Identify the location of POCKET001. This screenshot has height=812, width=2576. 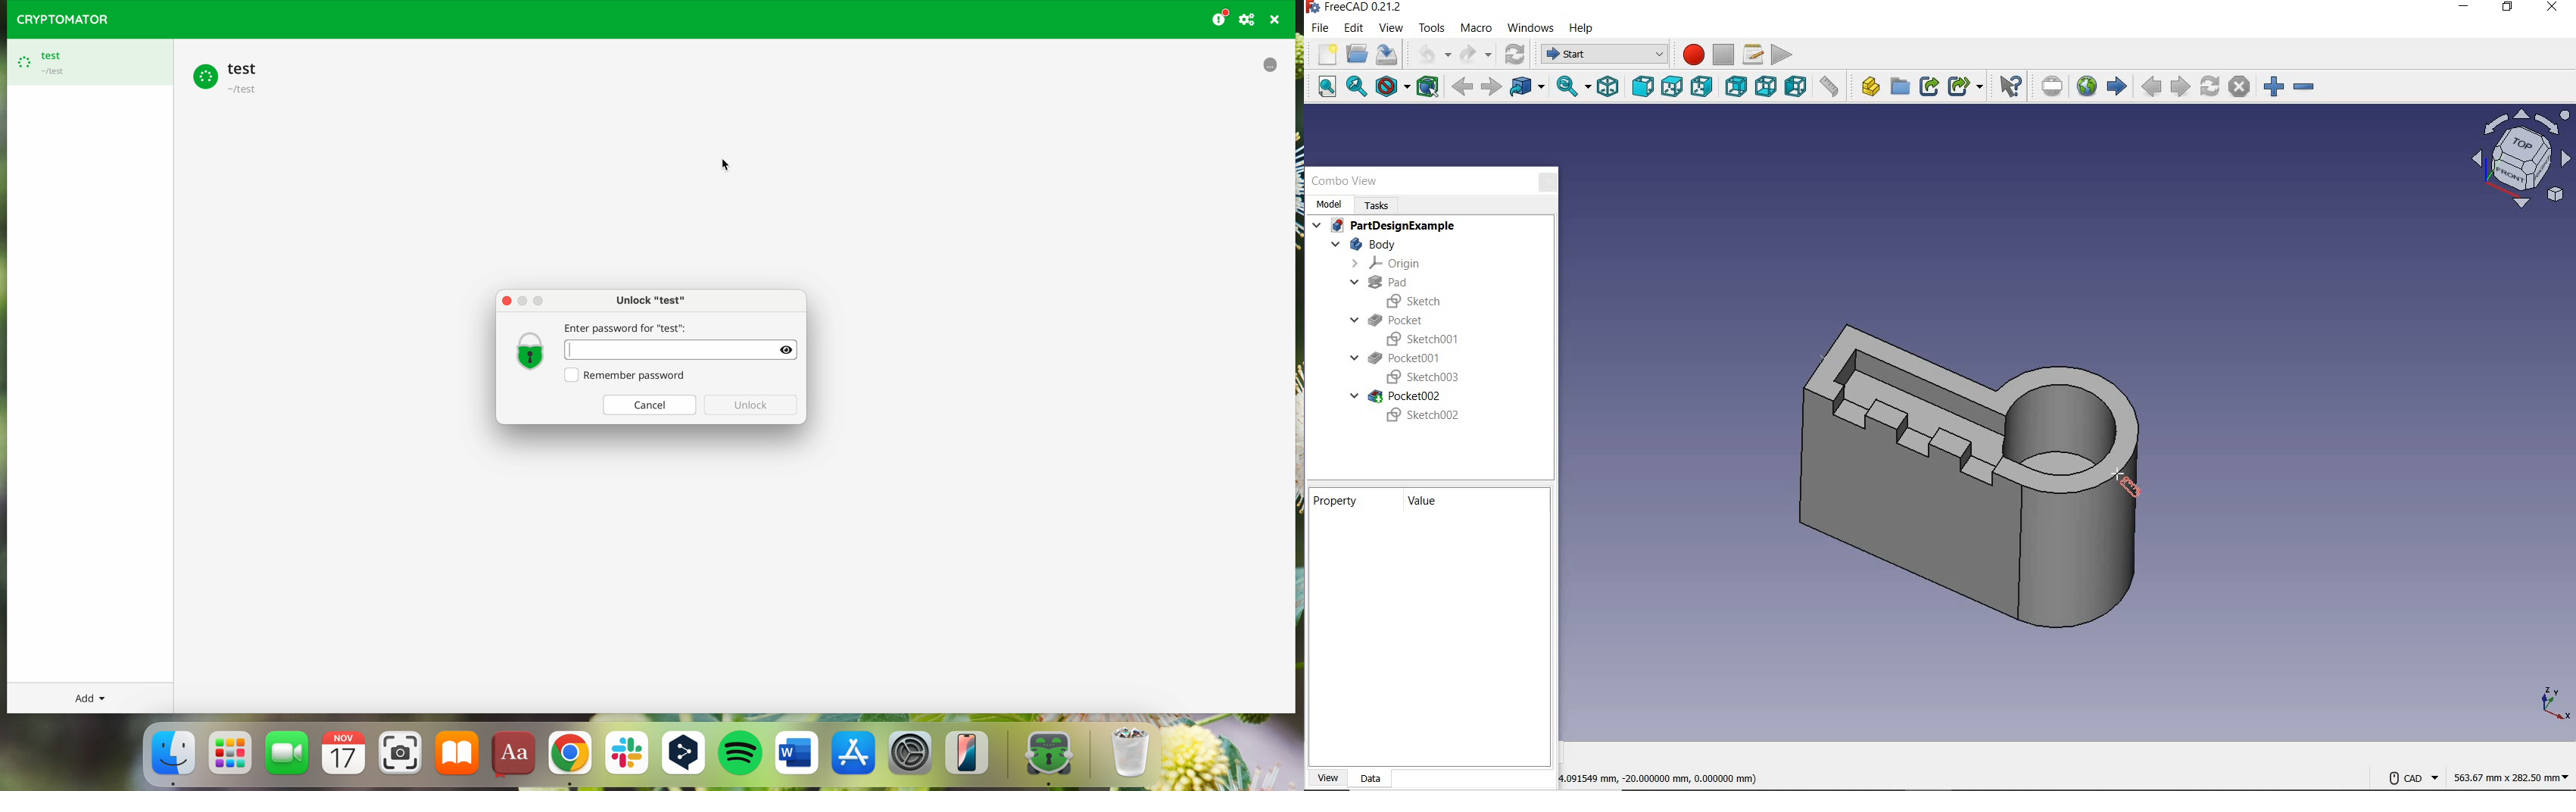
(1397, 358).